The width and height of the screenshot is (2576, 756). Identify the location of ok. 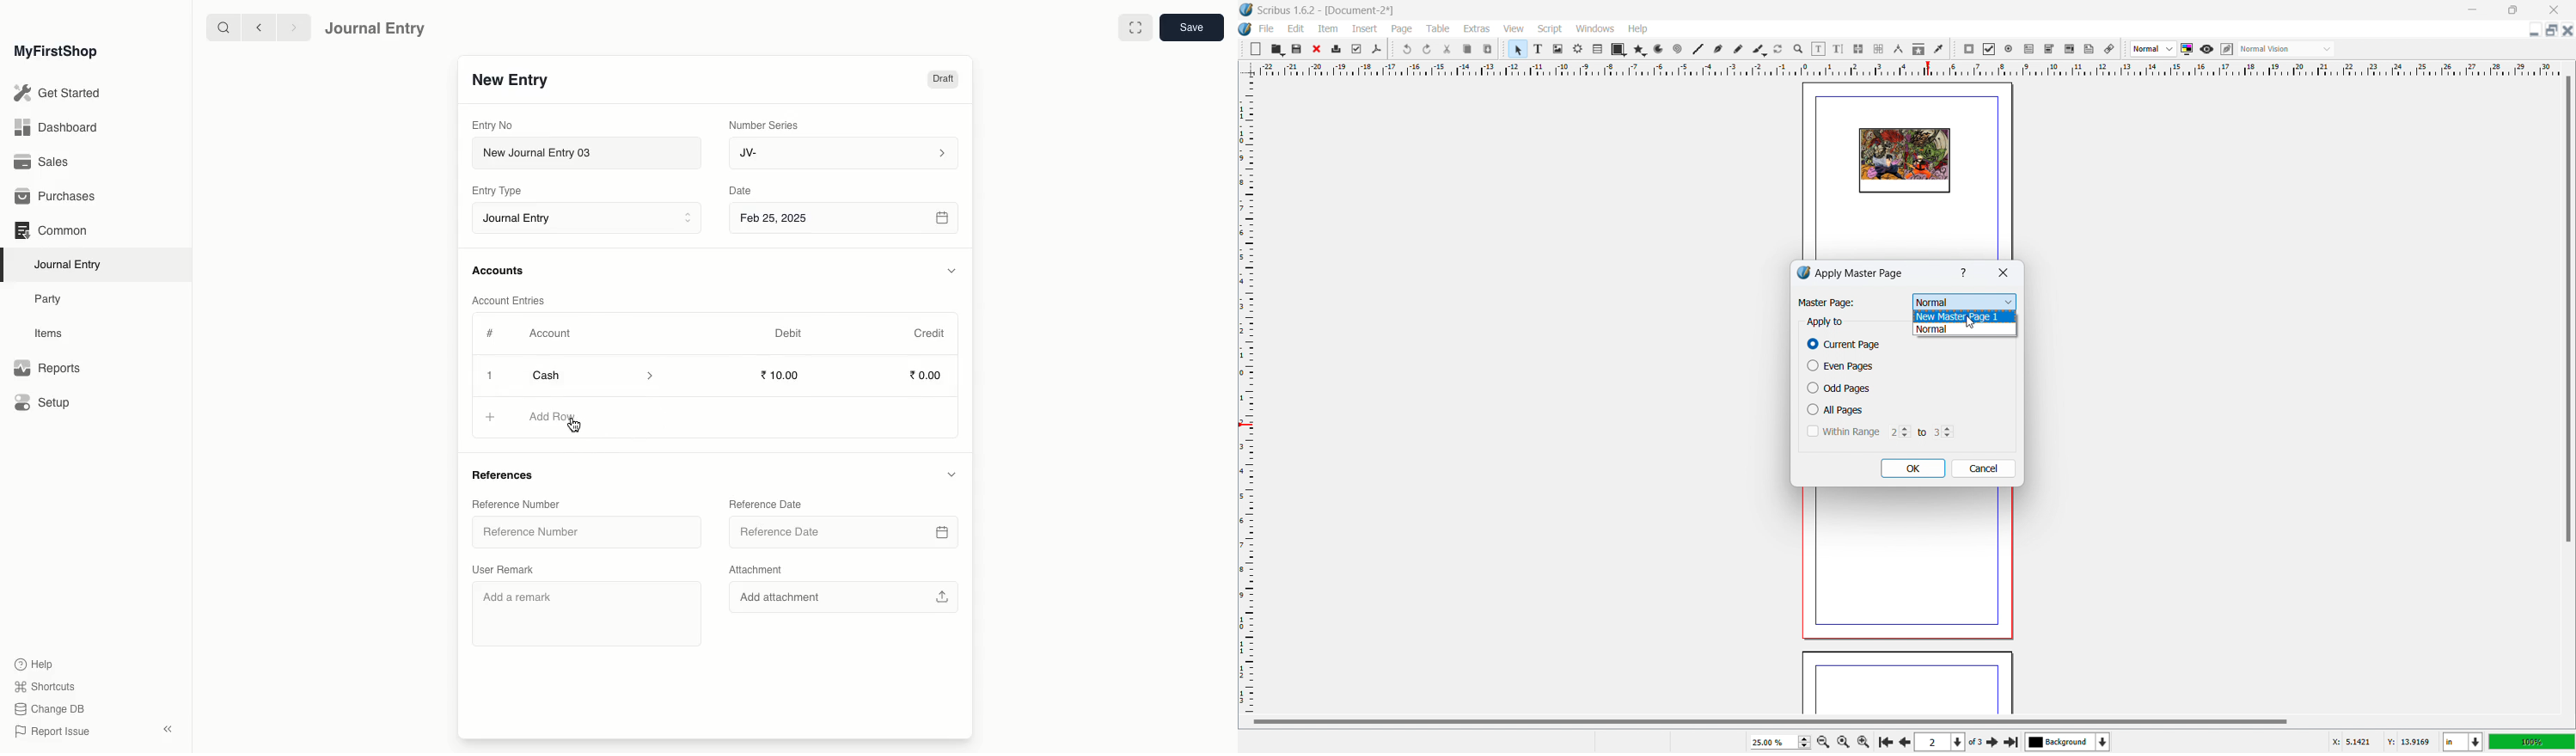
(1913, 469).